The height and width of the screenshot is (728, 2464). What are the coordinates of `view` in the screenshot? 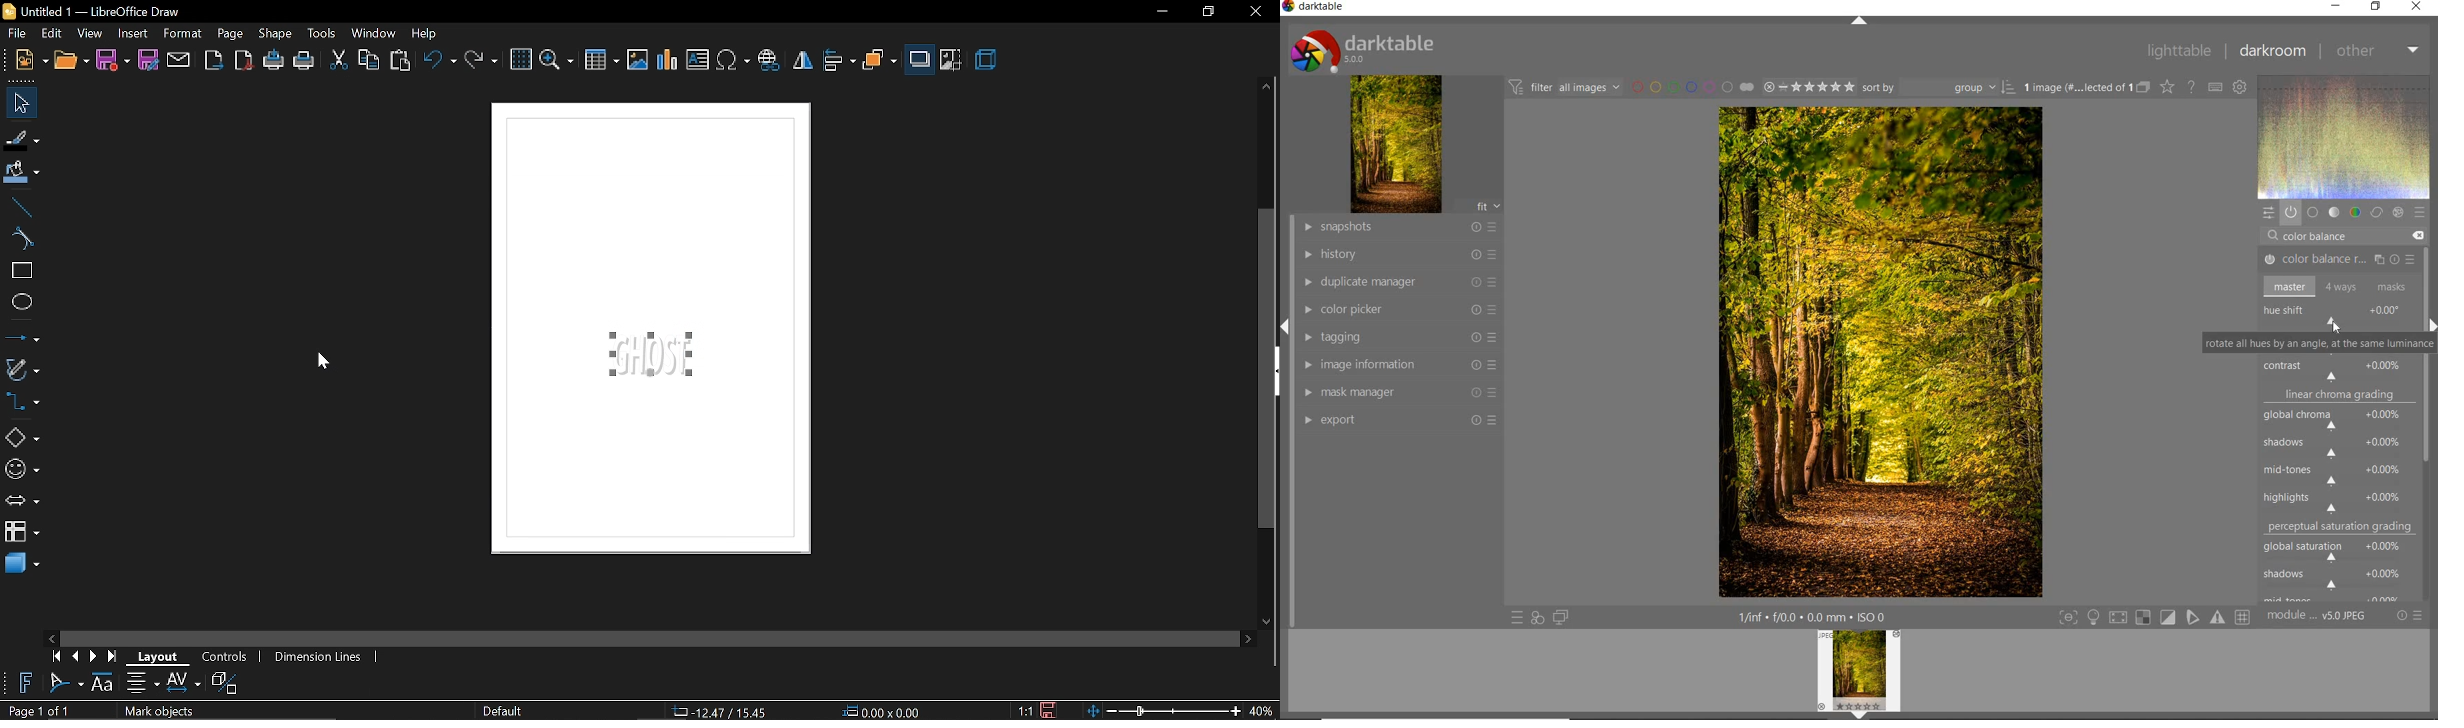 It's located at (90, 33).